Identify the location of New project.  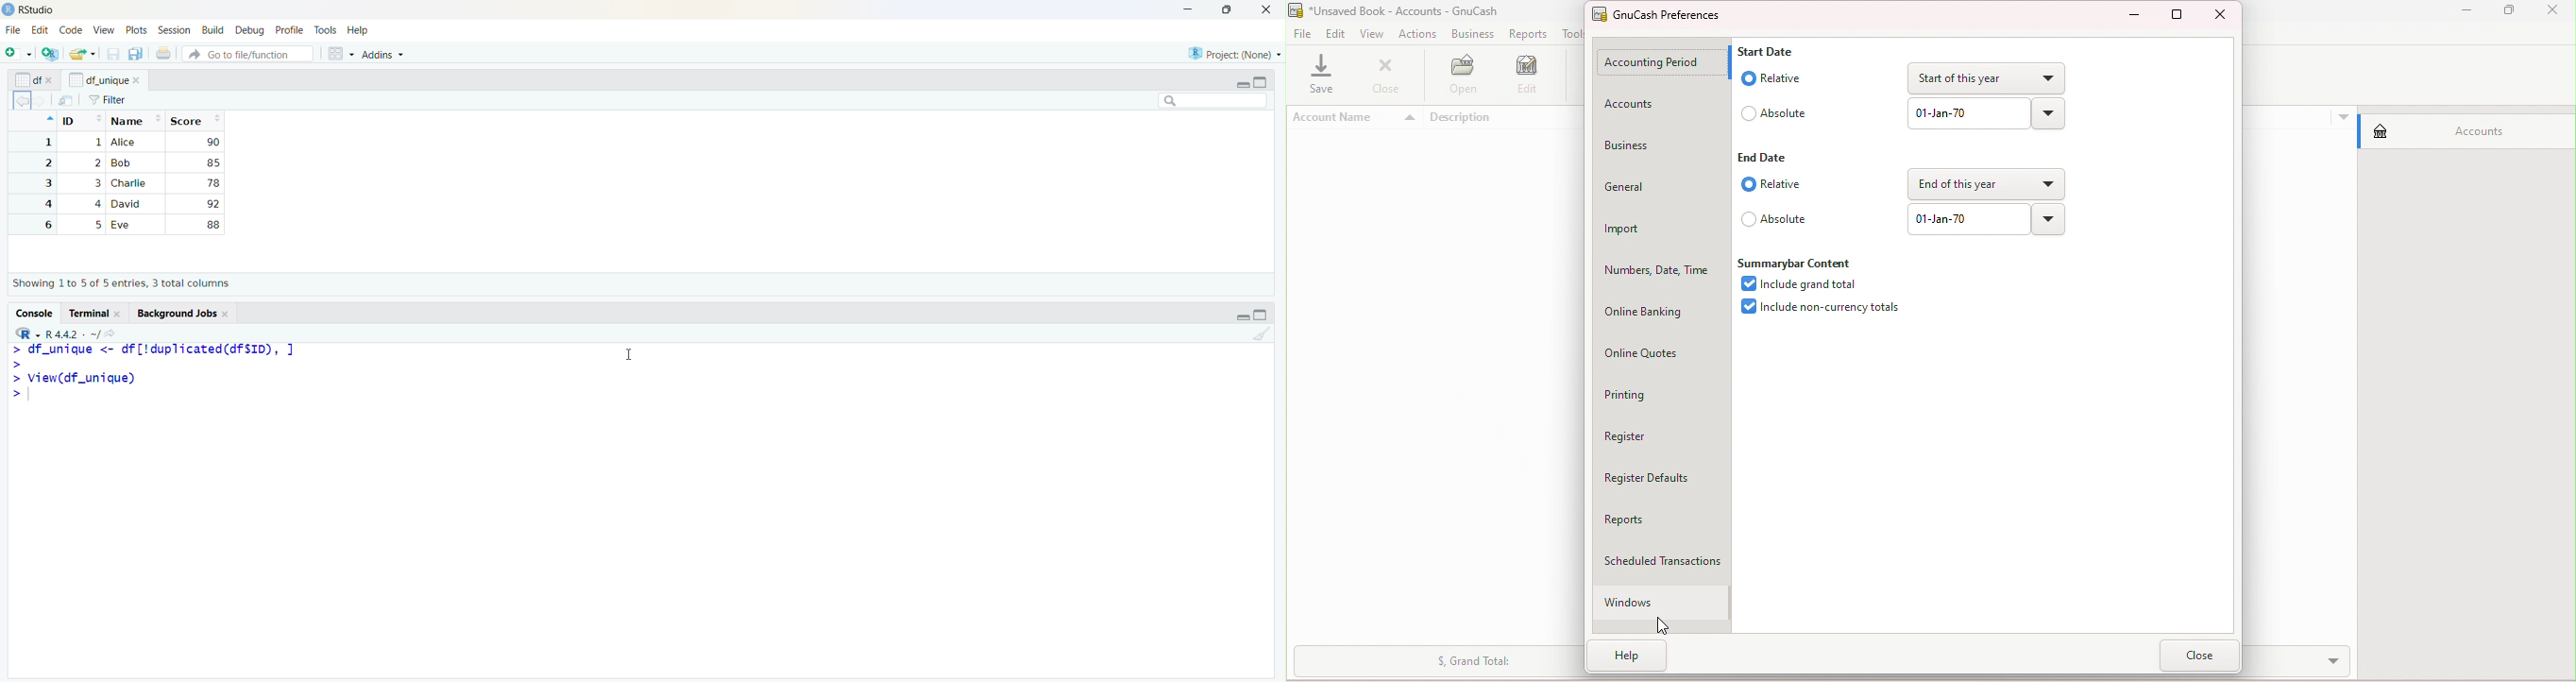
(51, 54).